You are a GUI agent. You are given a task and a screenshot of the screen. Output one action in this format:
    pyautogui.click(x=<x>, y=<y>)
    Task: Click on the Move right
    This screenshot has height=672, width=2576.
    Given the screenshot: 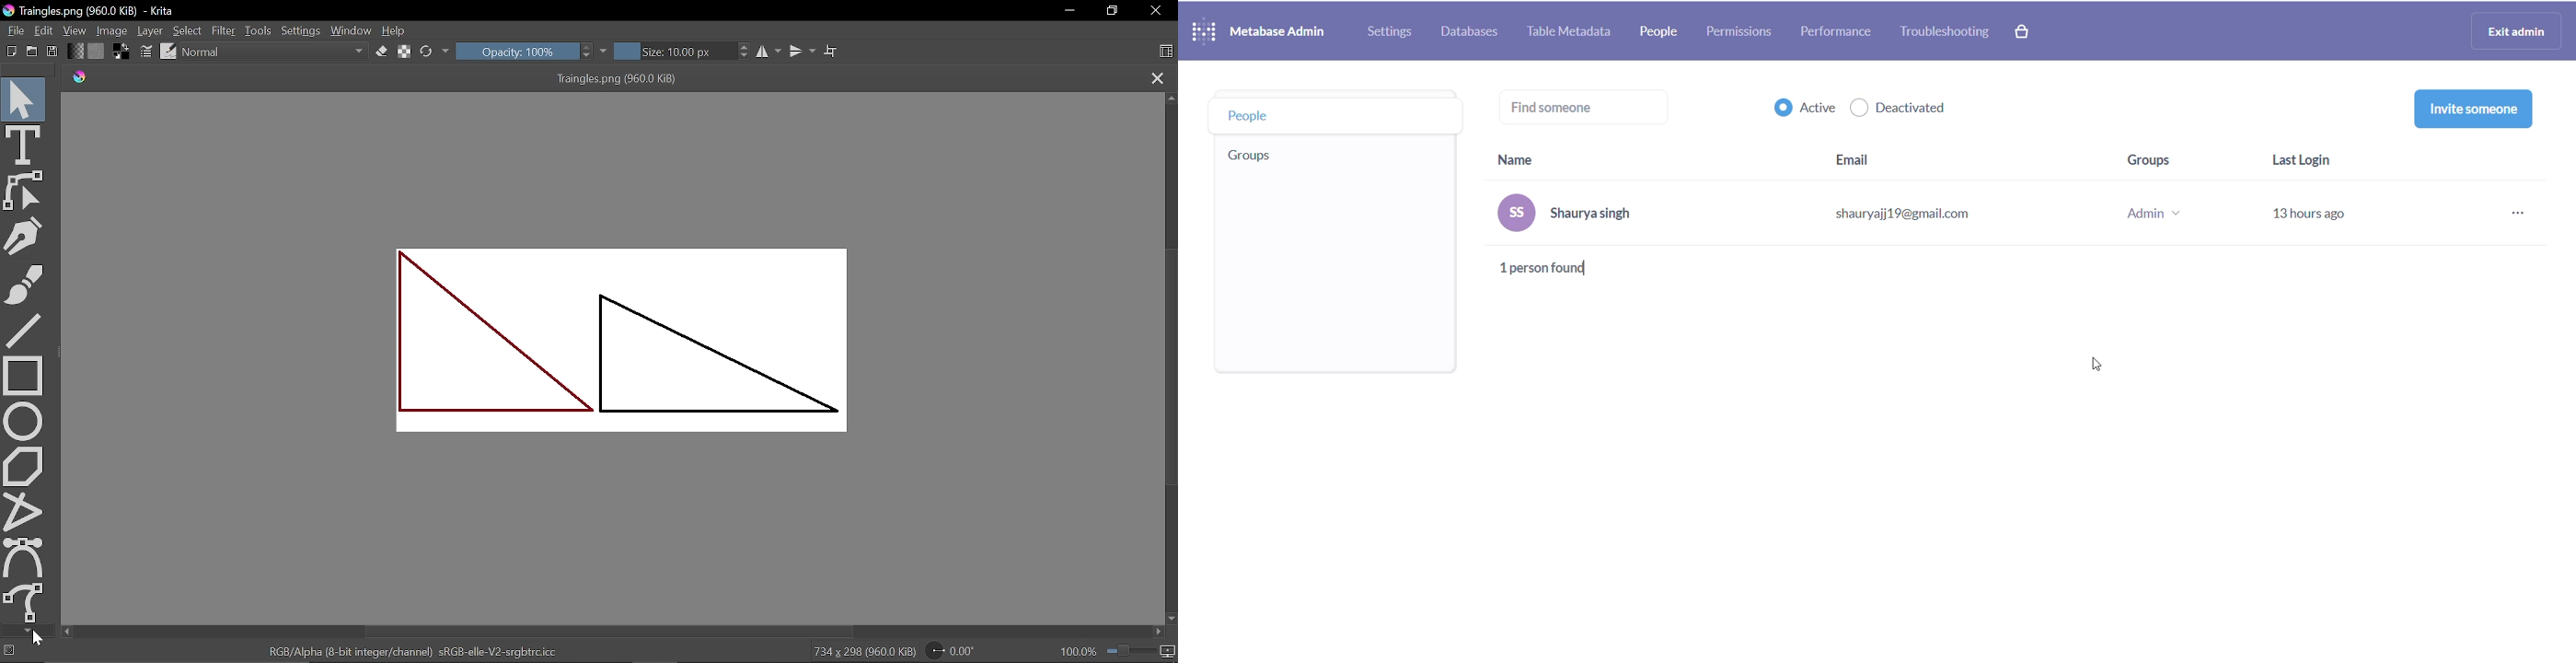 What is the action you would take?
    pyautogui.click(x=1161, y=634)
    